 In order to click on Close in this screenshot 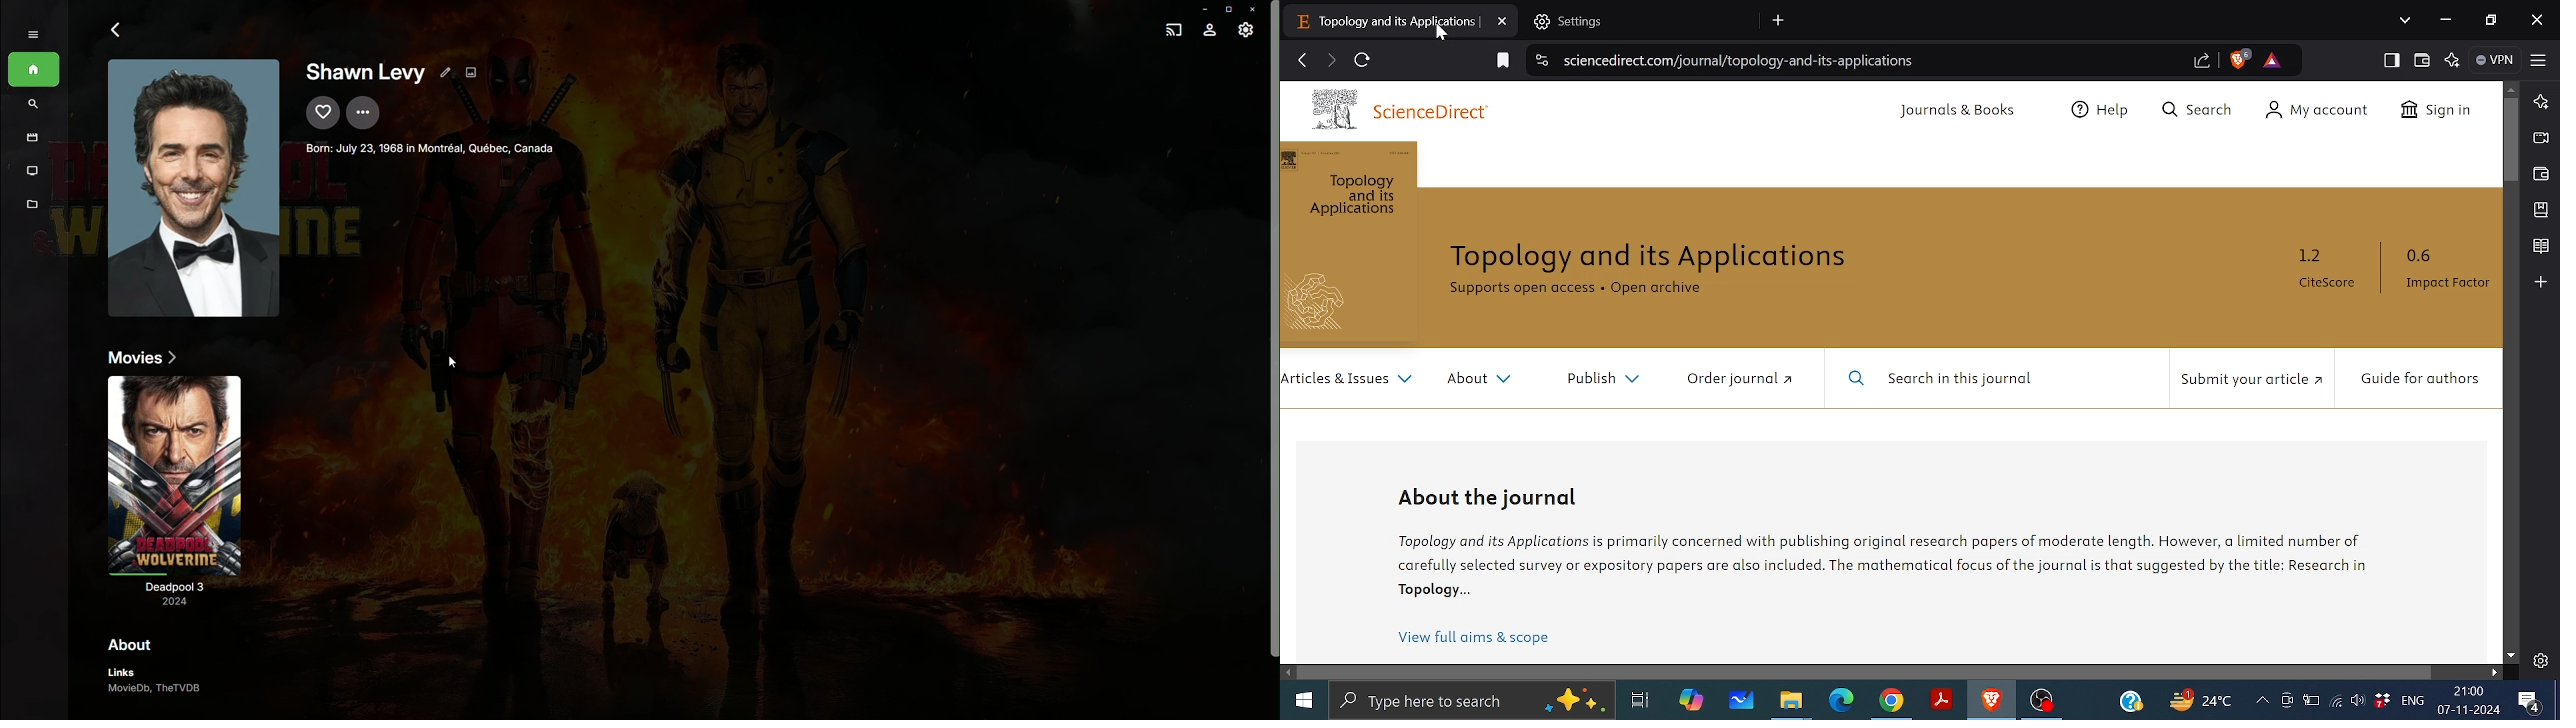, I will do `click(1254, 9)`.